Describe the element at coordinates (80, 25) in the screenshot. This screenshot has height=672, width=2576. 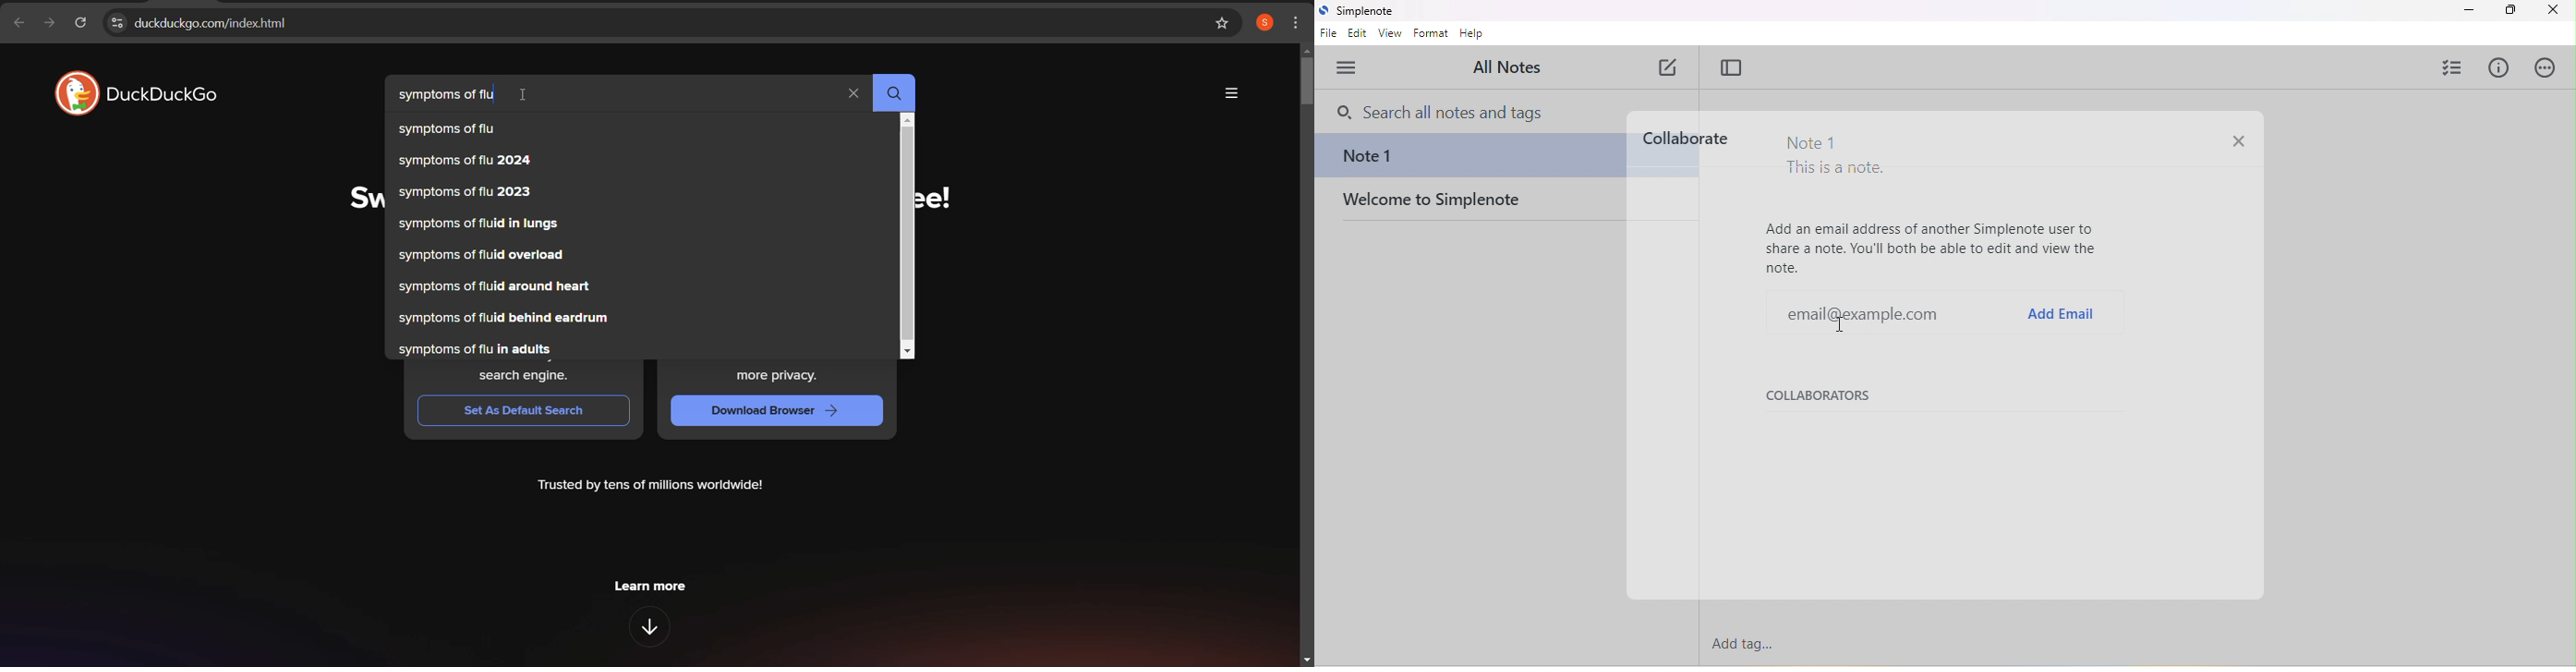
I see `reload` at that location.